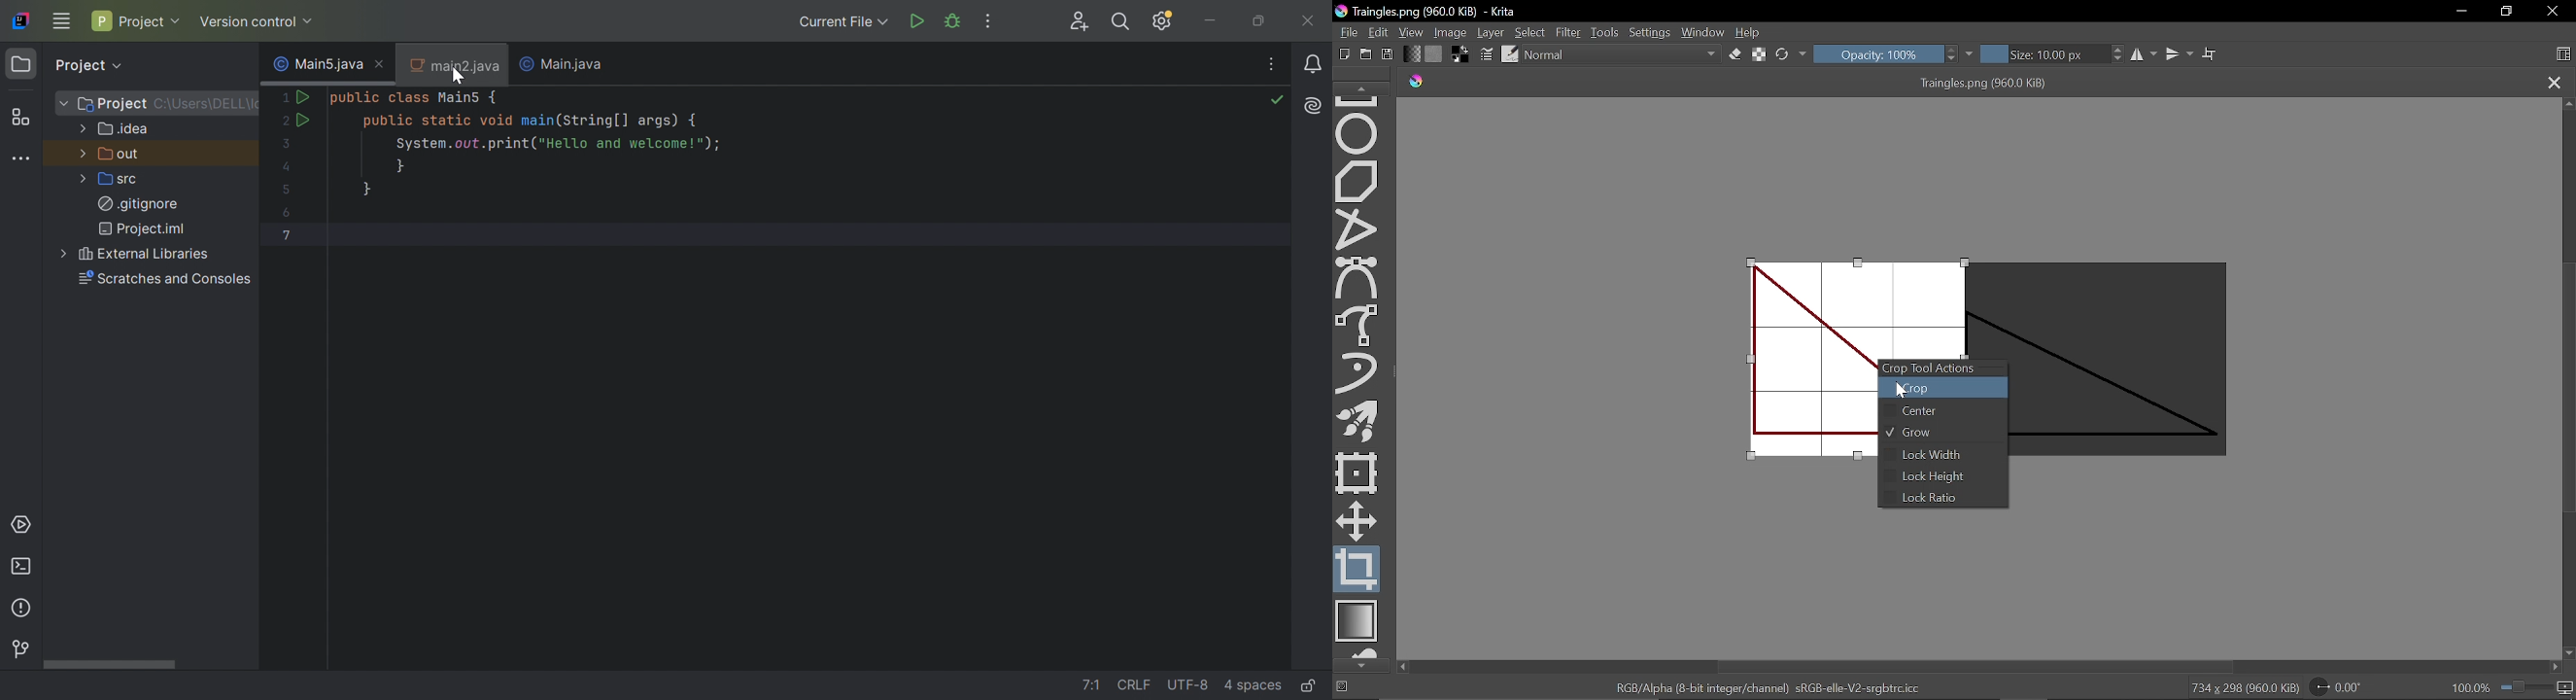 Image resolution: width=2576 pixels, height=700 pixels. What do you see at coordinates (1137, 688) in the screenshot?
I see `CRLF` at bounding box center [1137, 688].